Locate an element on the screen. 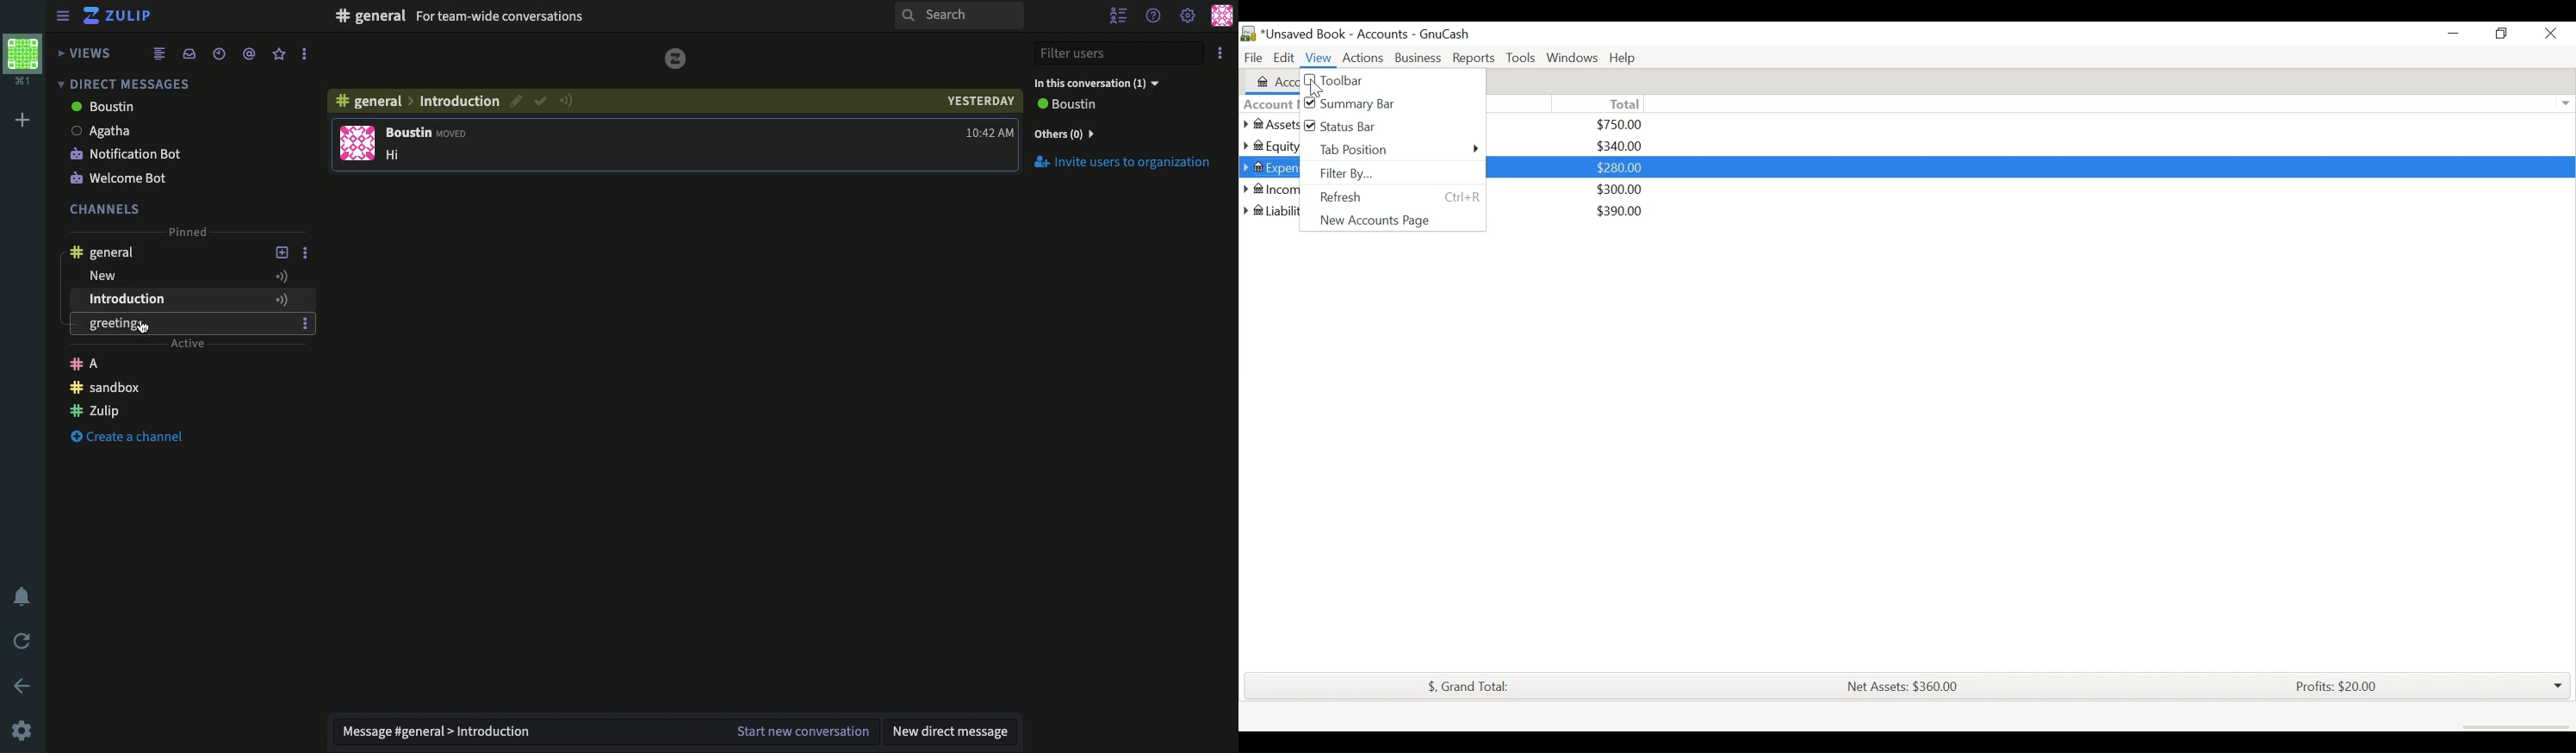 The width and height of the screenshot is (2576, 756). Help is located at coordinates (1625, 58).